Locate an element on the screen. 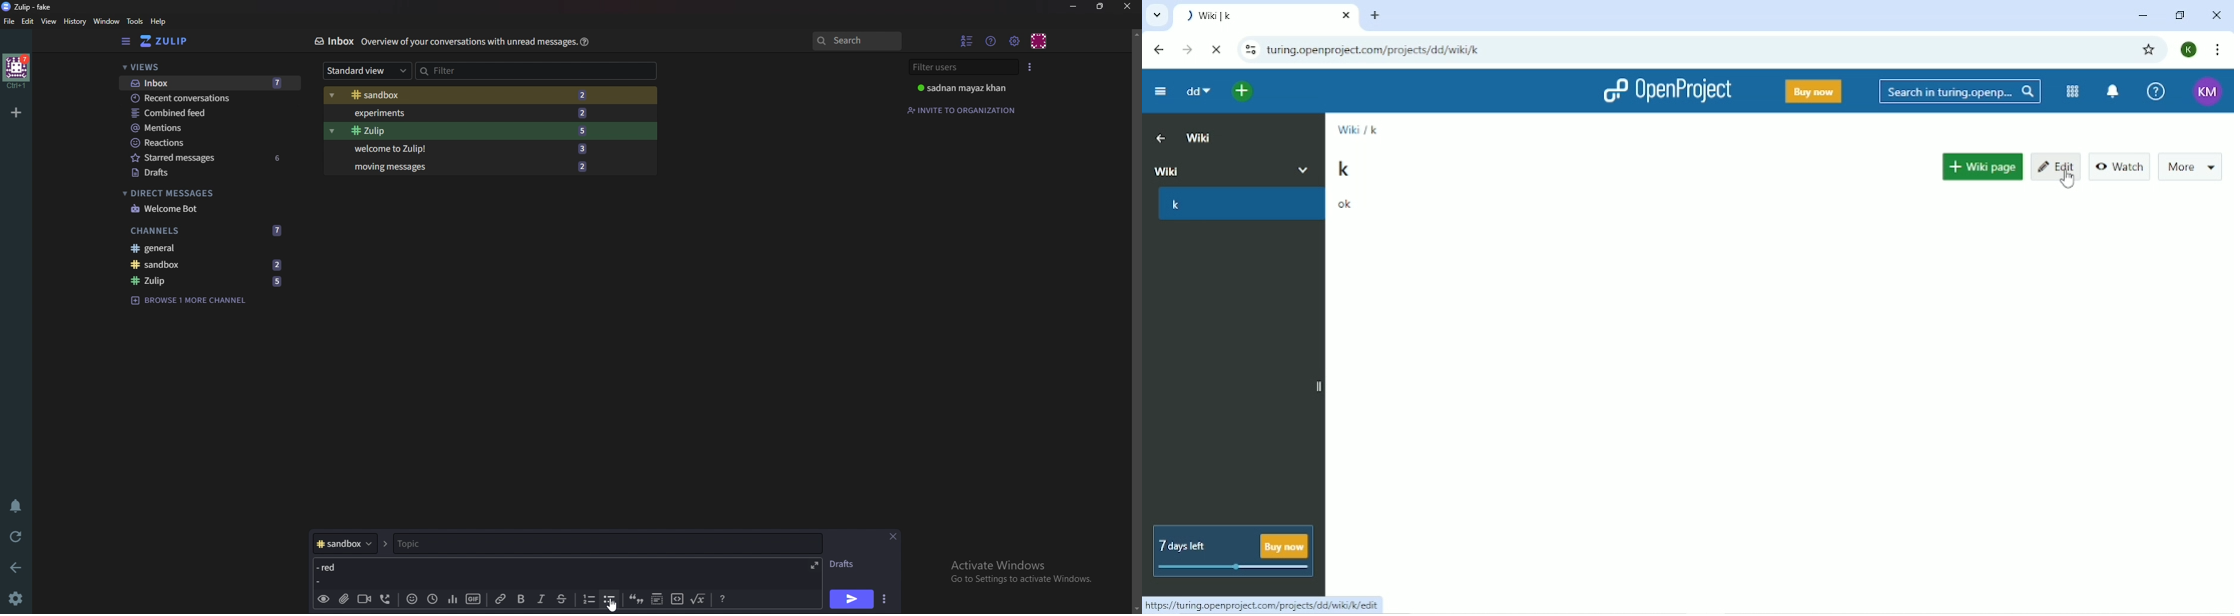 The width and height of the screenshot is (2240, 616). Voice call is located at coordinates (388, 599).